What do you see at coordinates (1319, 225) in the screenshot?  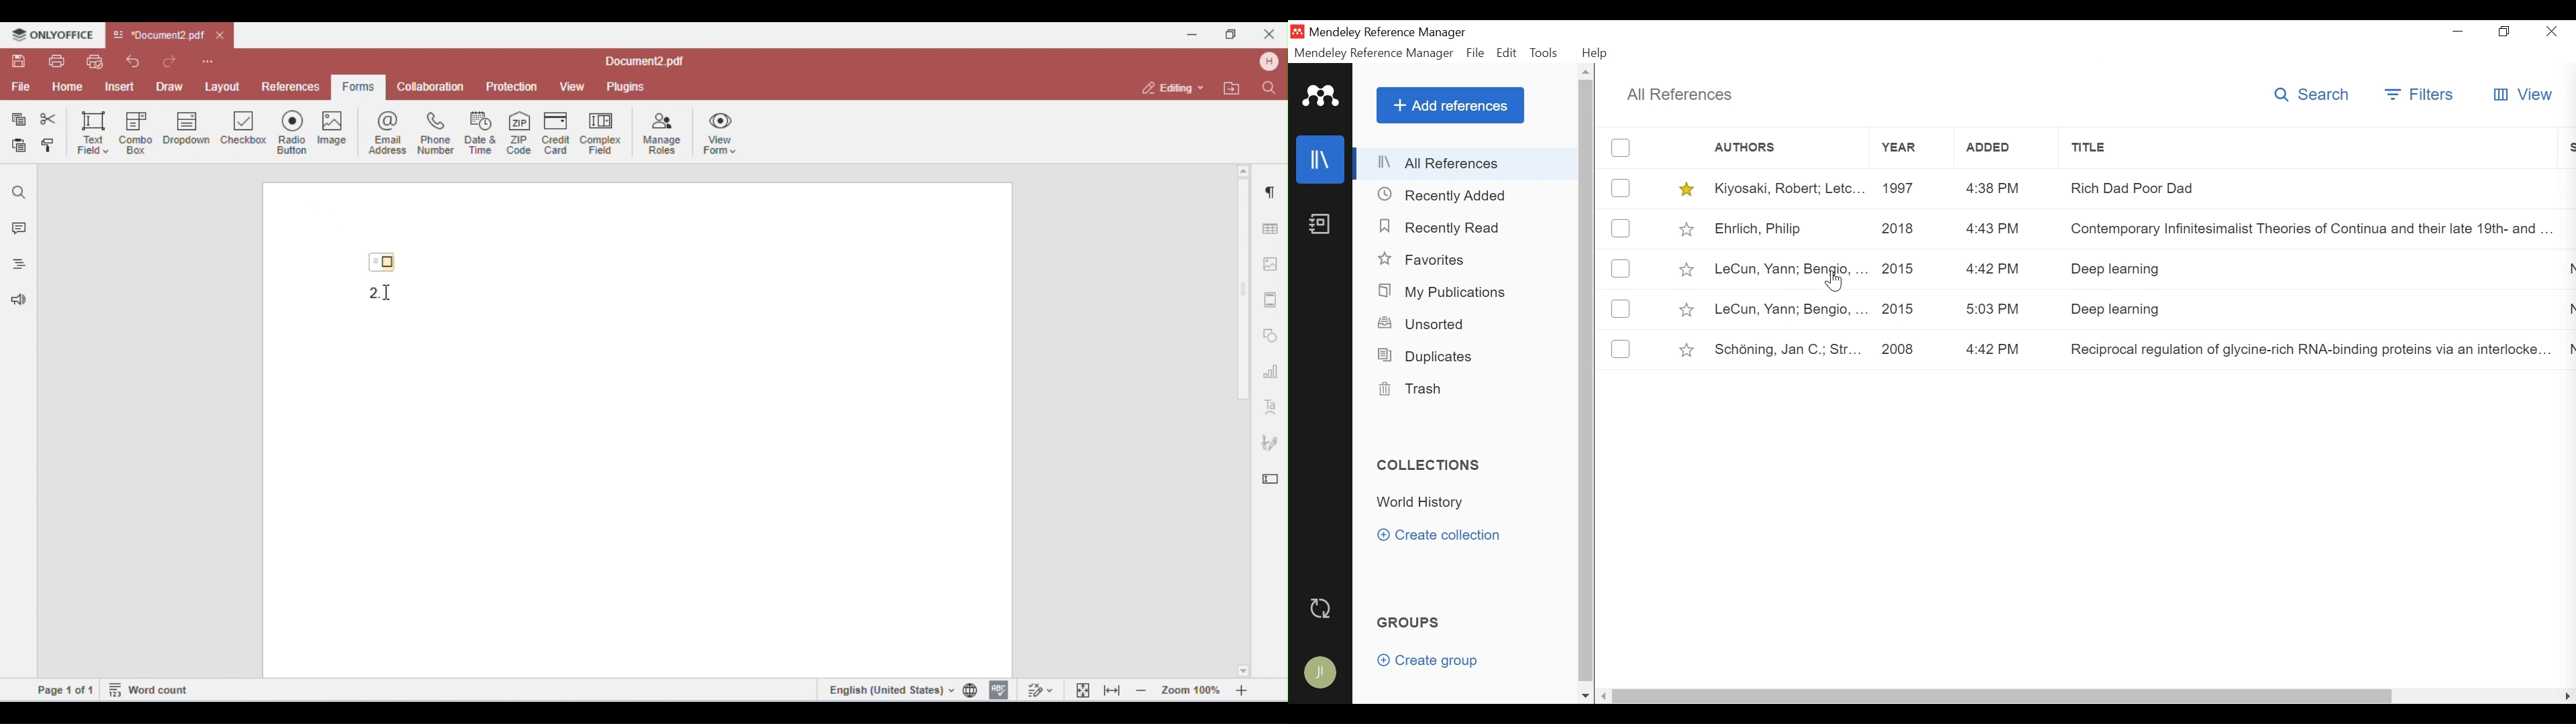 I see `Notebook` at bounding box center [1319, 225].